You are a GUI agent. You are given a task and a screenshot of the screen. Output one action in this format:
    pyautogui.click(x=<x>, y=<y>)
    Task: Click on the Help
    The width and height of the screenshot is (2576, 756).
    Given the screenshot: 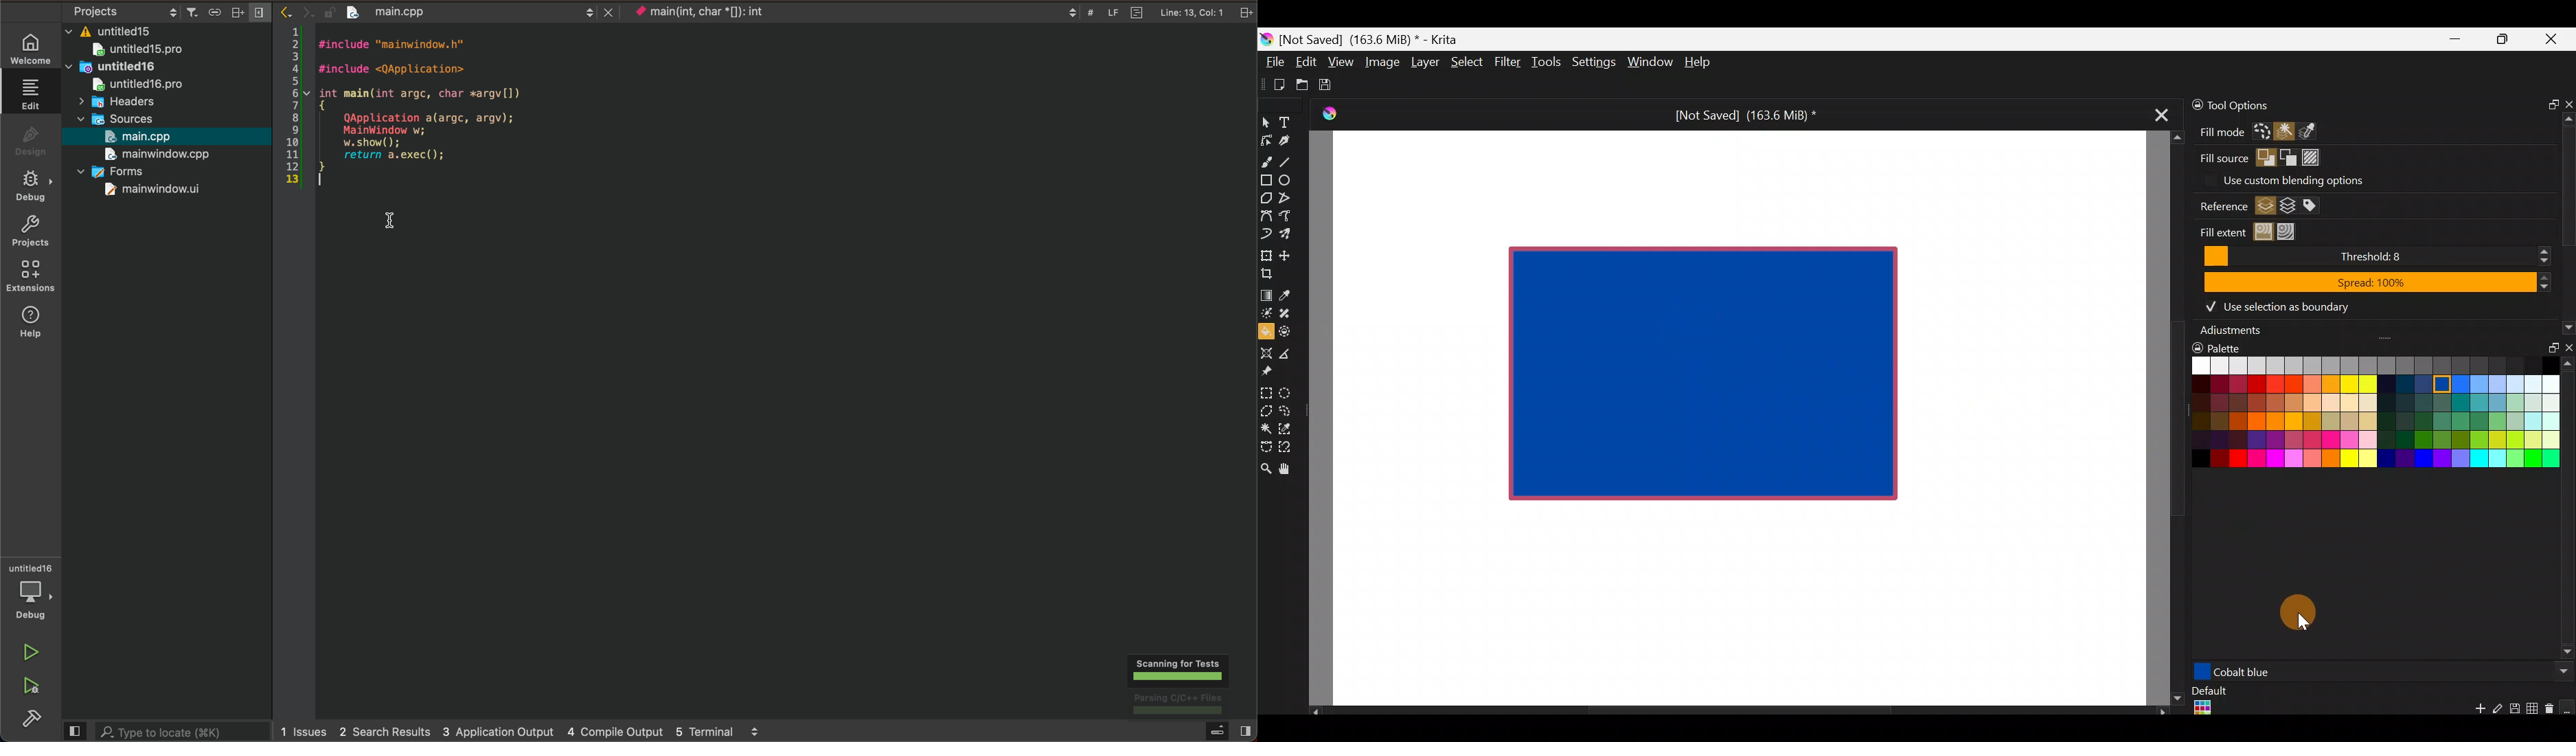 What is the action you would take?
    pyautogui.click(x=1700, y=63)
    